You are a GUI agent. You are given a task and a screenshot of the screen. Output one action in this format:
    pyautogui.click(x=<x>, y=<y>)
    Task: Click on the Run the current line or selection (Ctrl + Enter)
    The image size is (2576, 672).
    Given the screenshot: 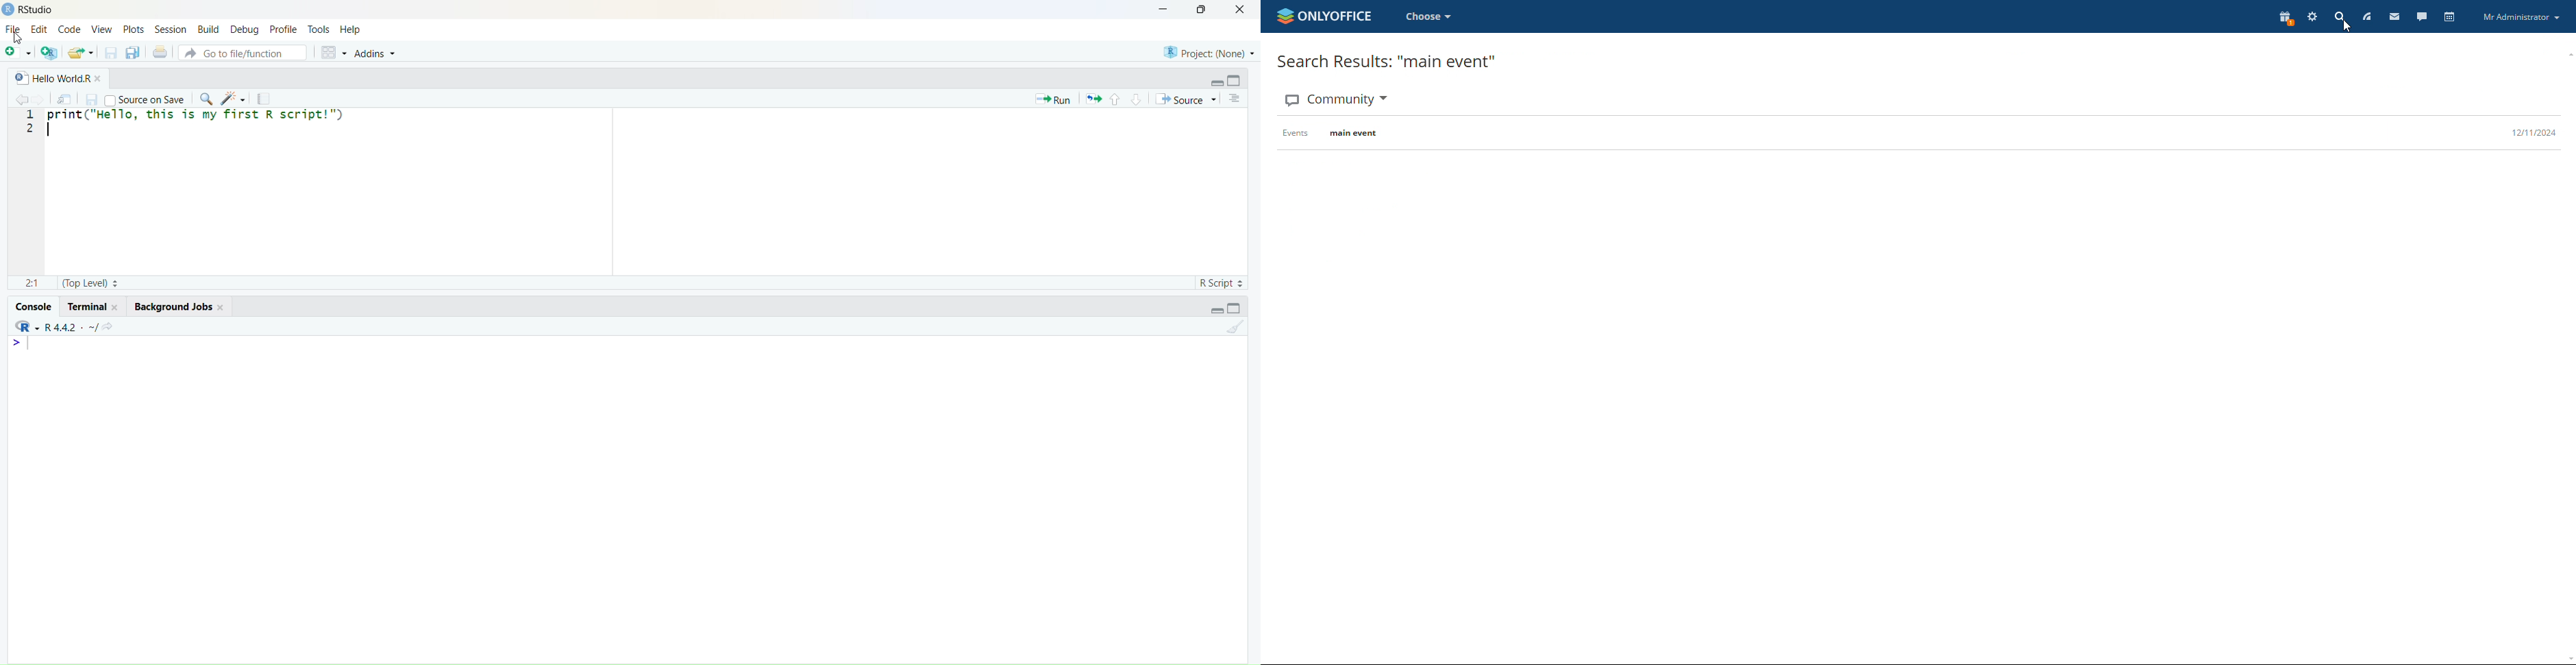 What is the action you would take?
    pyautogui.click(x=1052, y=99)
    